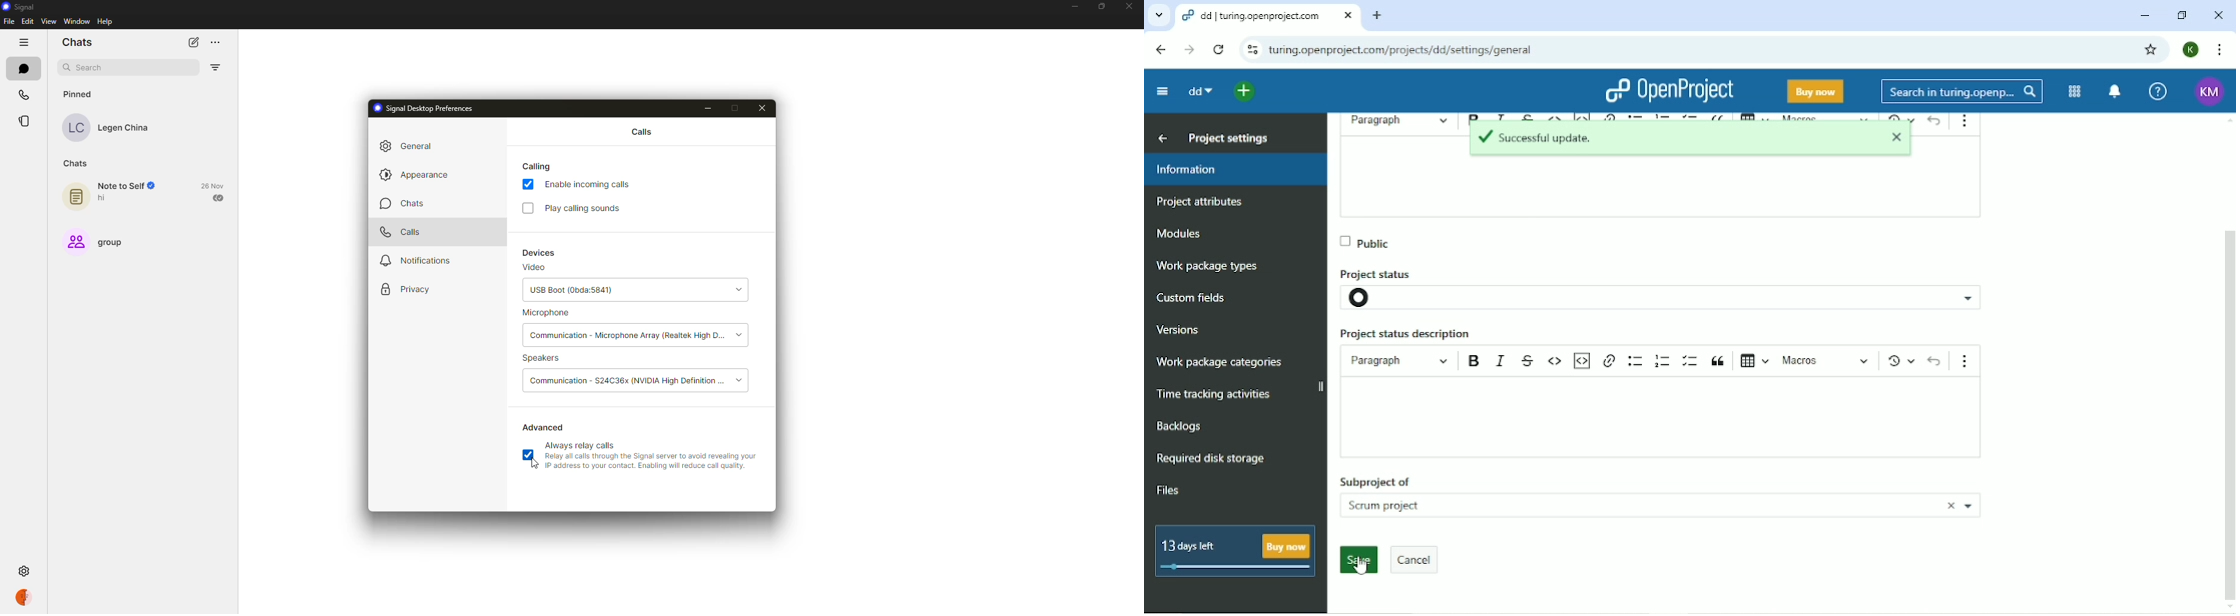 The image size is (2240, 616). Describe the element at coordinates (2219, 15) in the screenshot. I see `Close` at that location.